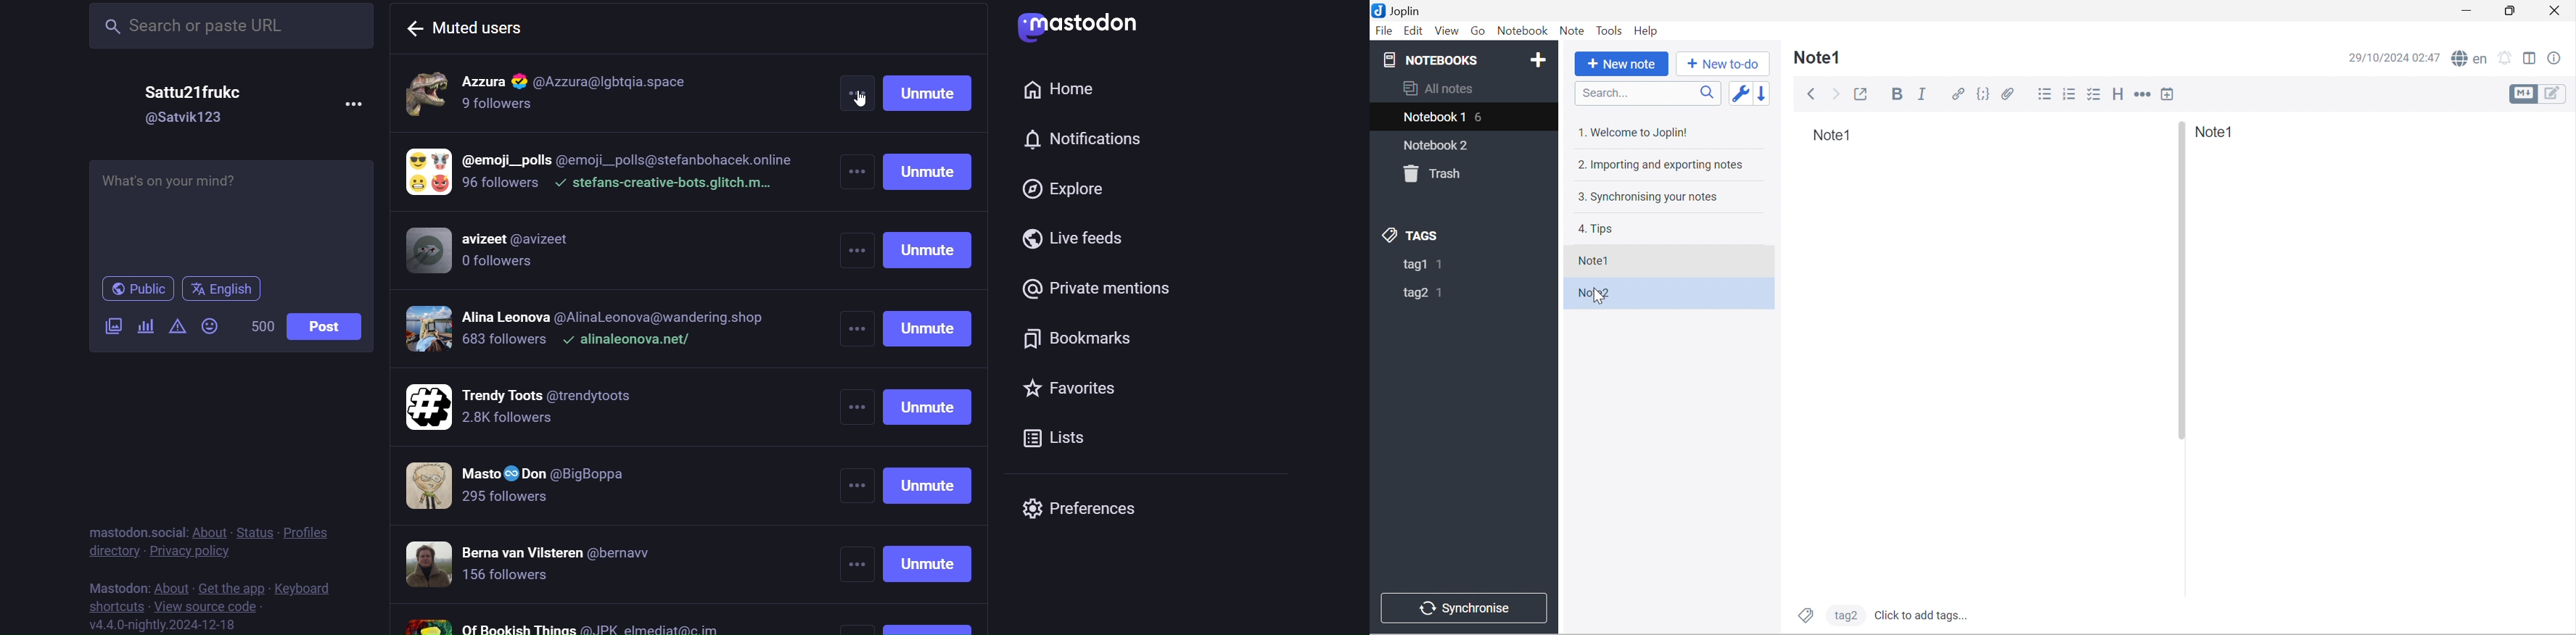  I want to click on Note properties, so click(2554, 58).